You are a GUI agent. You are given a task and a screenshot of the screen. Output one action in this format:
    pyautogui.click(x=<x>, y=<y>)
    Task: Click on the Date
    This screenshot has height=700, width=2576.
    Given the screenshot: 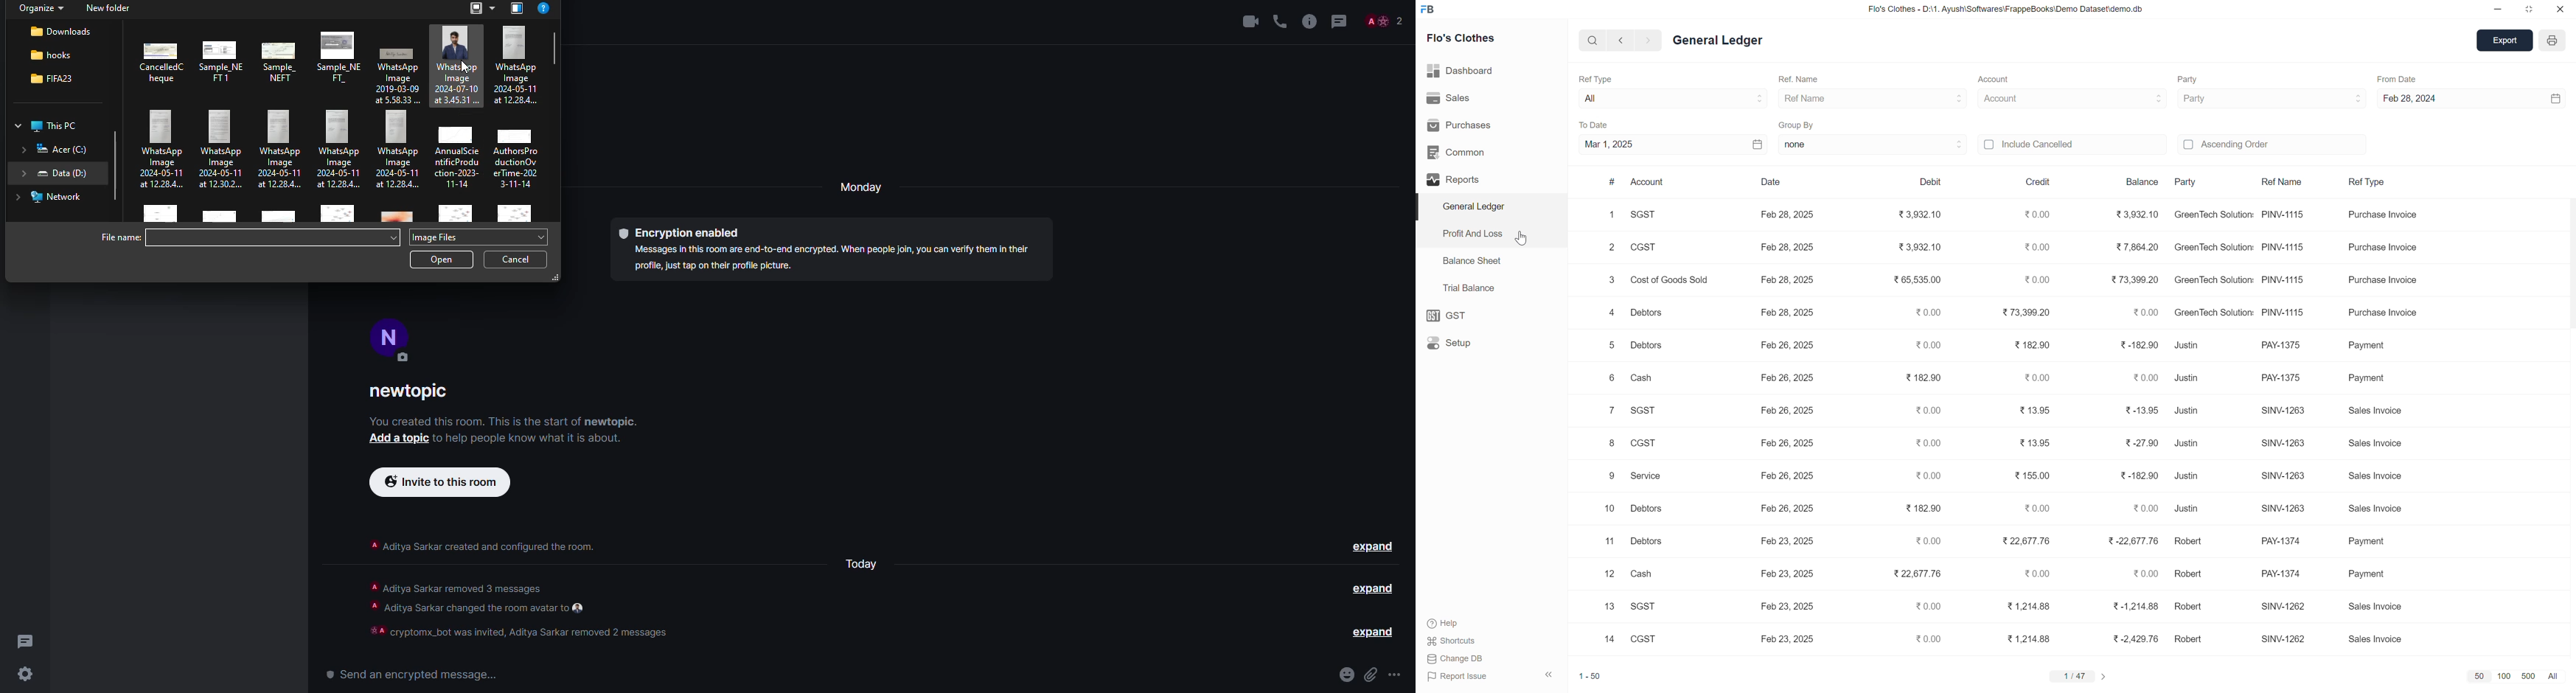 What is the action you would take?
    pyautogui.click(x=1781, y=183)
    